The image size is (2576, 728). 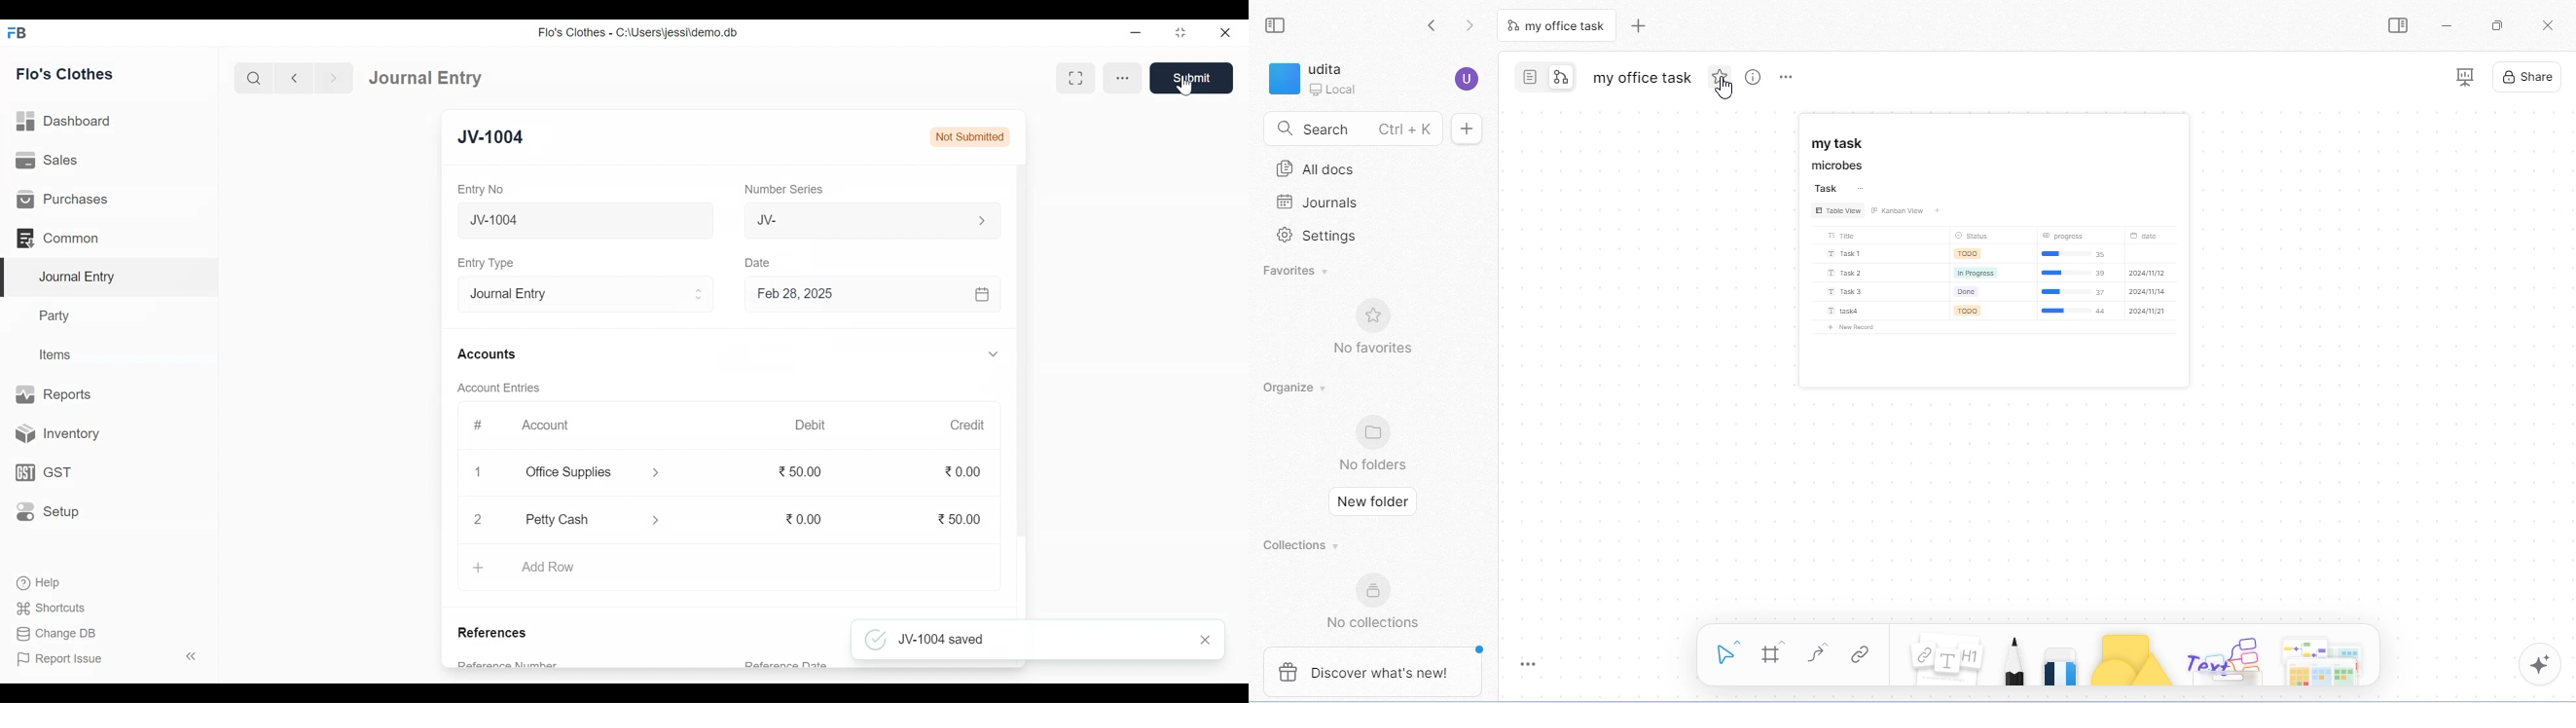 What do you see at coordinates (2226, 659) in the screenshot?
I see `others` at bounding box center [2226, 659].